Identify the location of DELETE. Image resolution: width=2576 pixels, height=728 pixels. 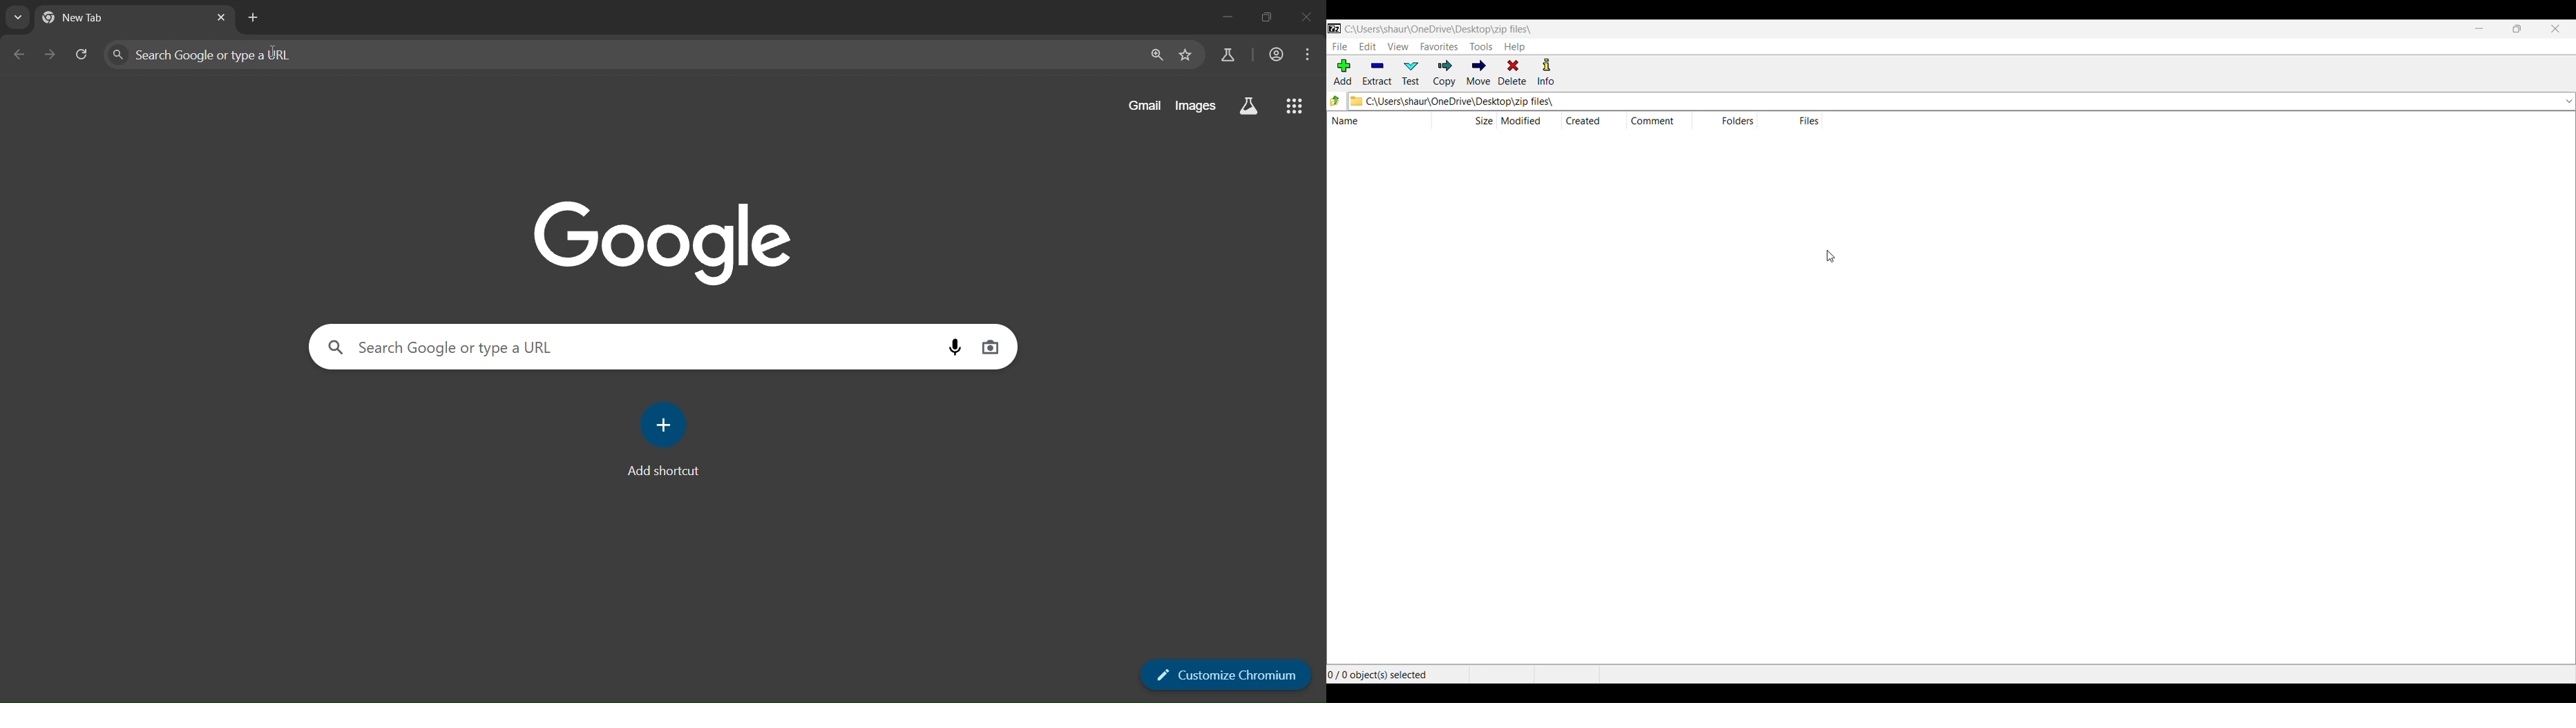
(1513, 73).